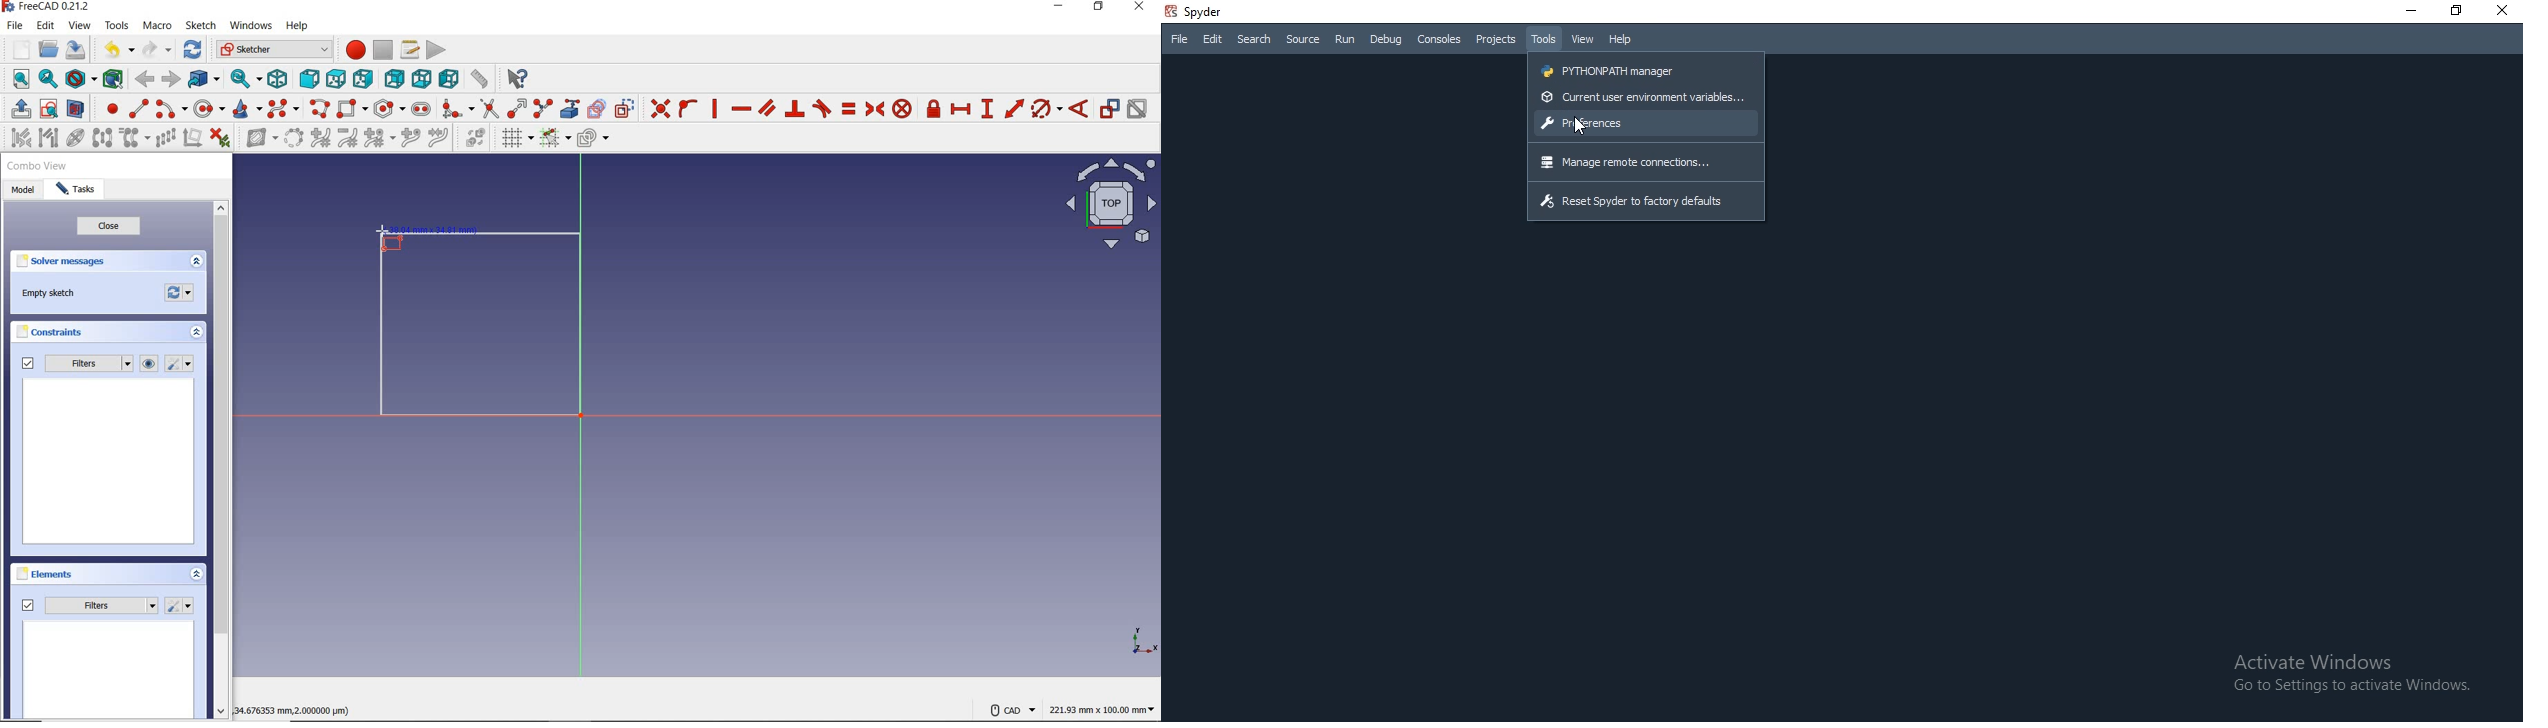 This screenshot has width=2548, height=728. Describe the element at coordinates (110, 463) in the screenshot. I see `preview` at that location.